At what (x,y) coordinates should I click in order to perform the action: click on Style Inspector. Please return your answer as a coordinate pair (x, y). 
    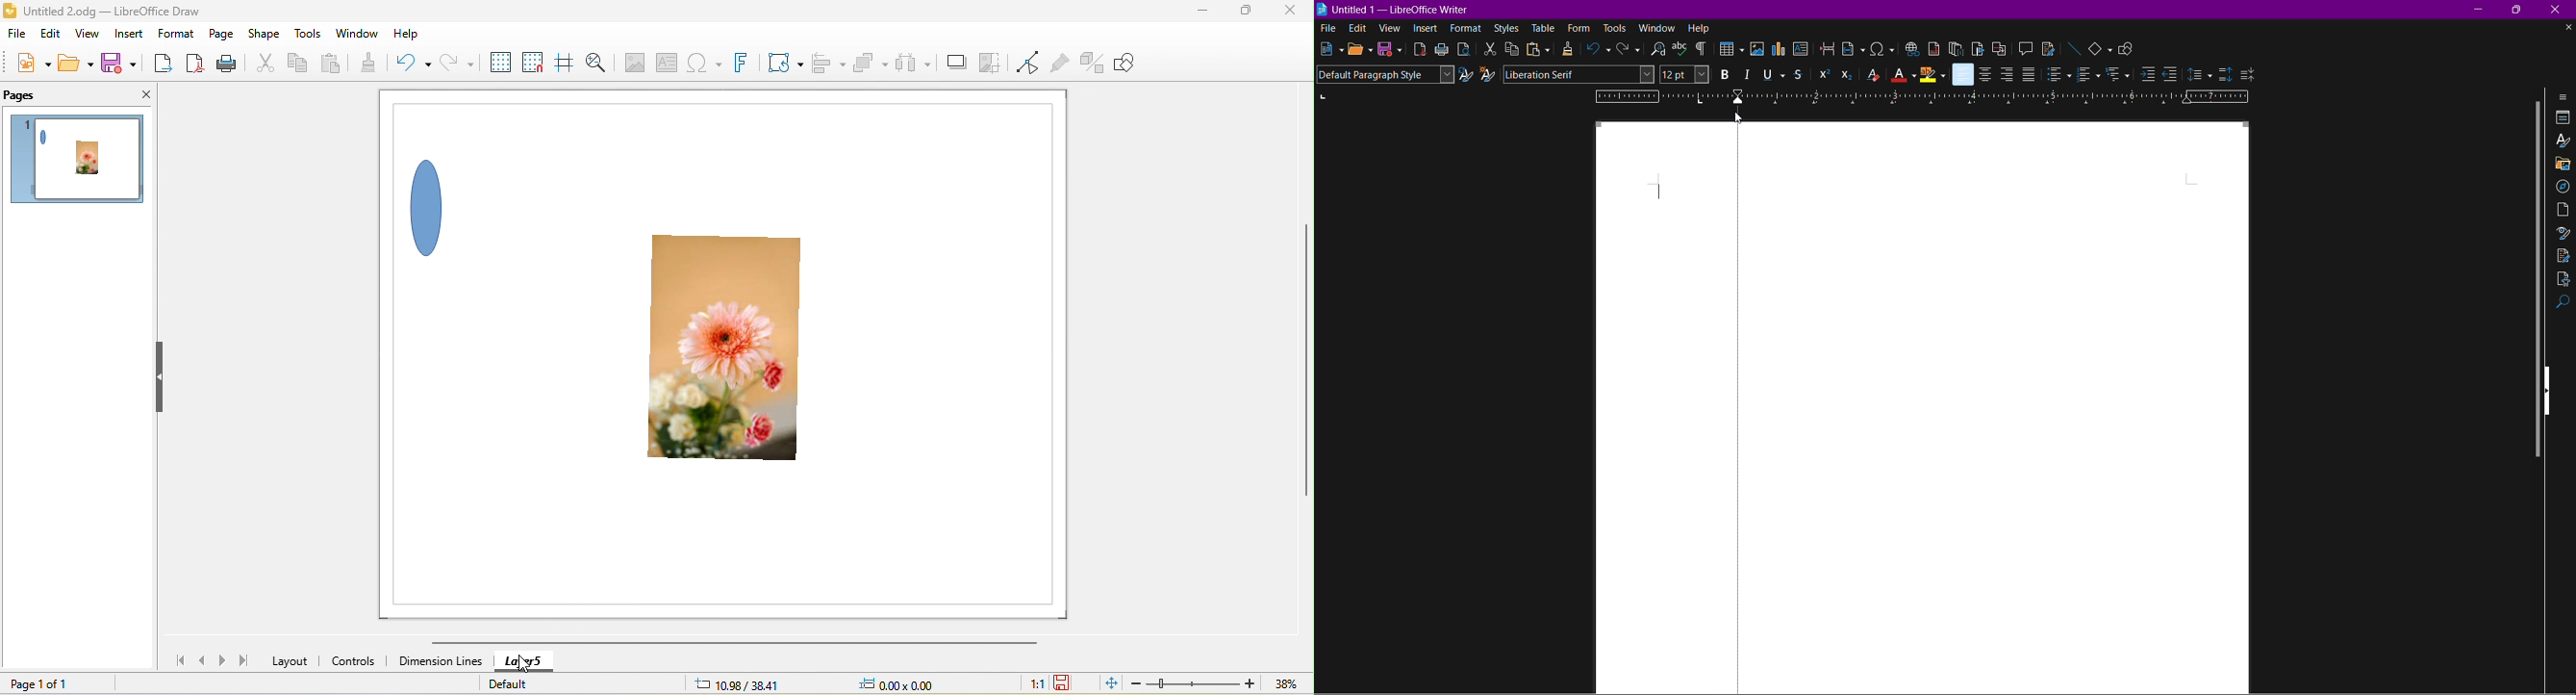
    Looking at the image, I should click on (2562, 234).